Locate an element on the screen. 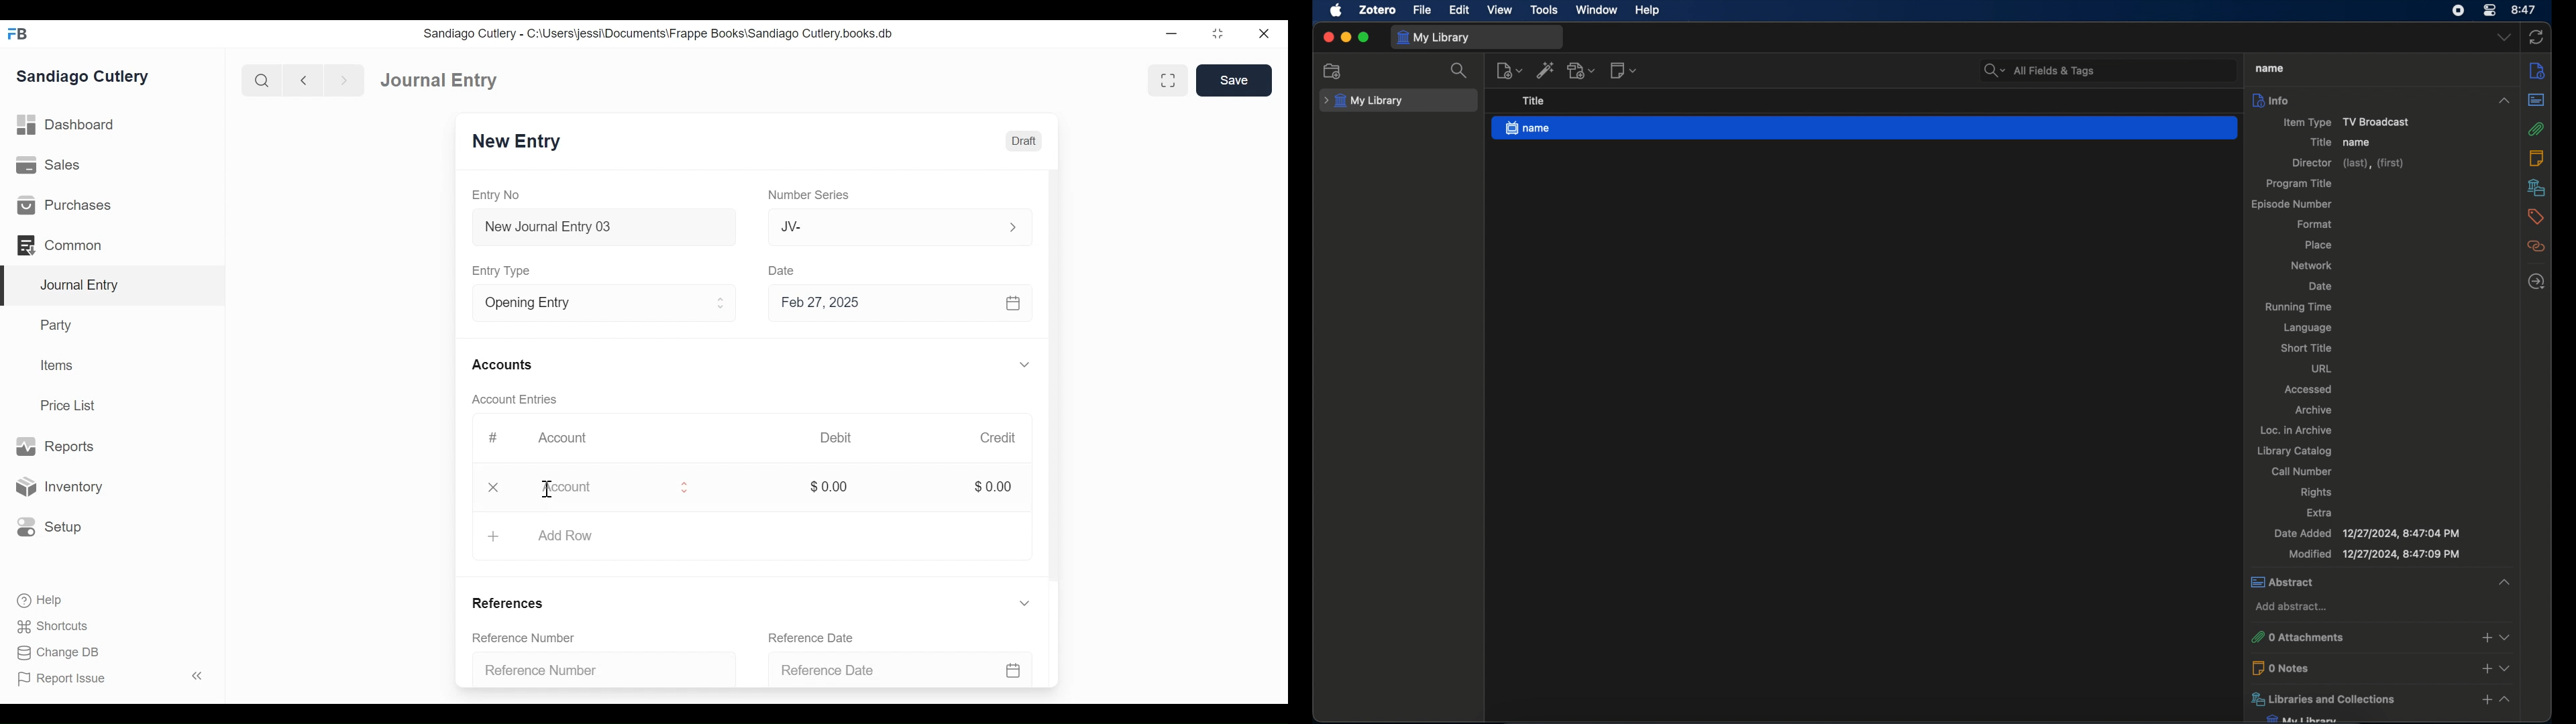 The height and width of the screenshot is (728, 2576). Toggle between form and full width is located at coordinates (1168, 80).